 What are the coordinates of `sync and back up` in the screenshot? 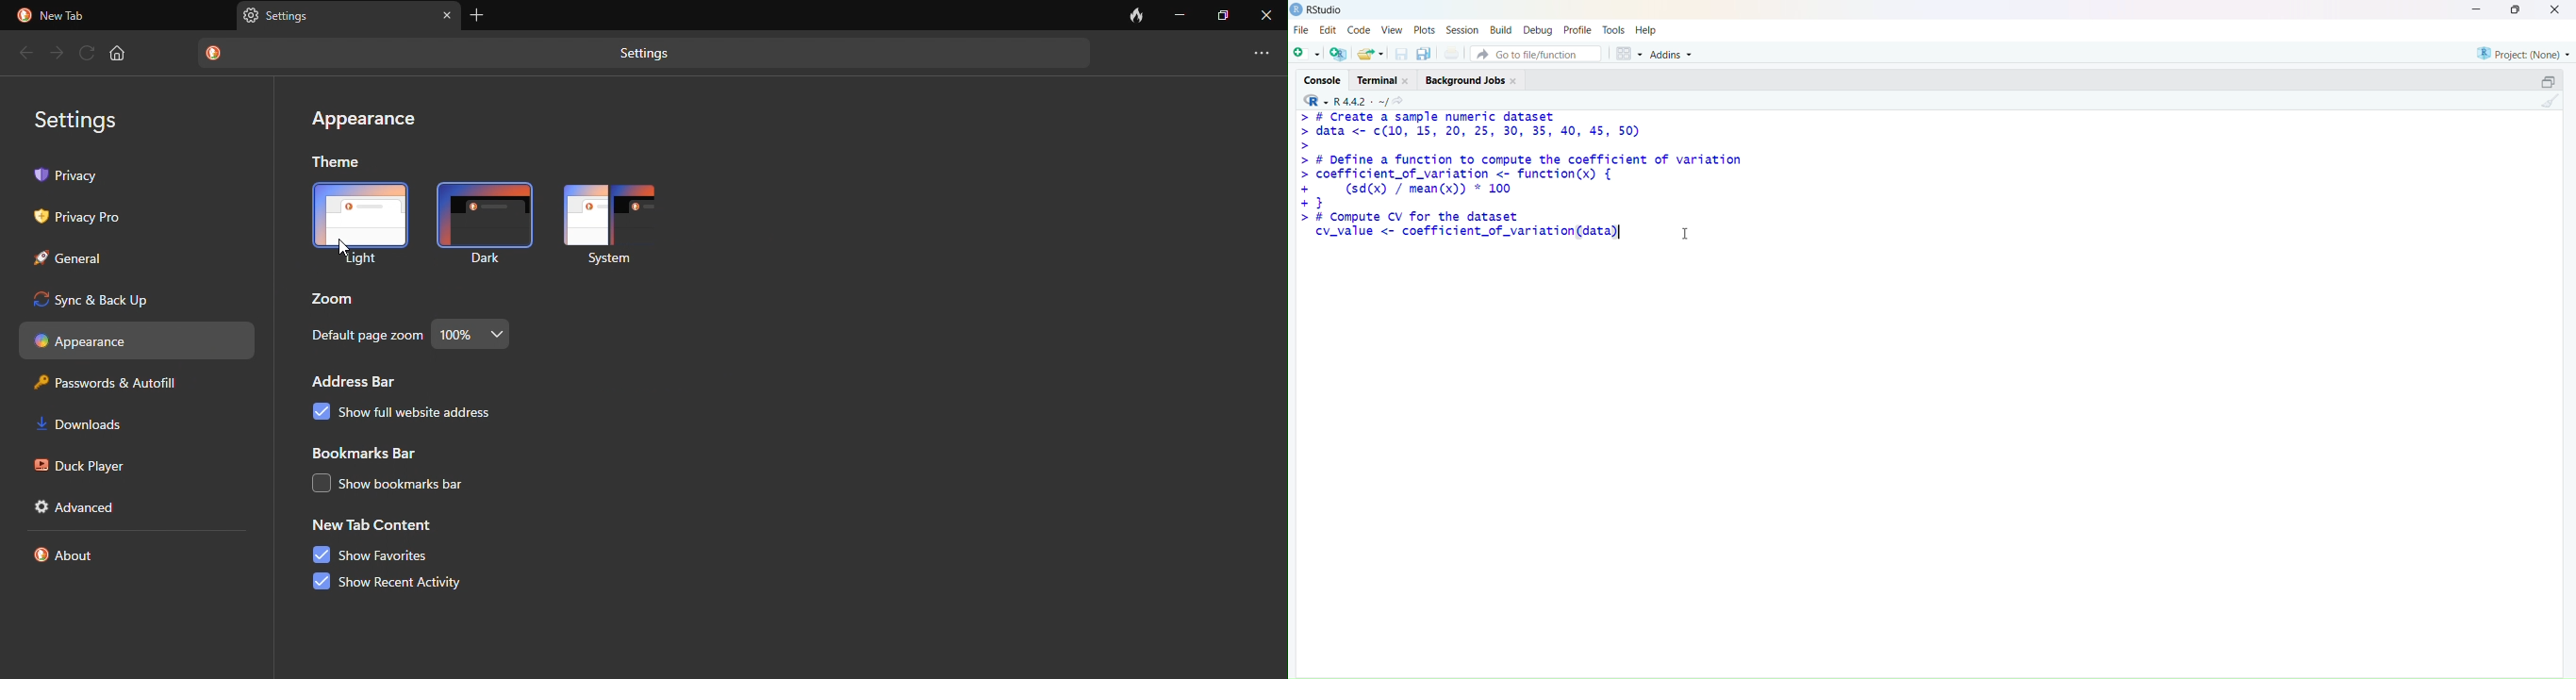 It's located at (144, 300).